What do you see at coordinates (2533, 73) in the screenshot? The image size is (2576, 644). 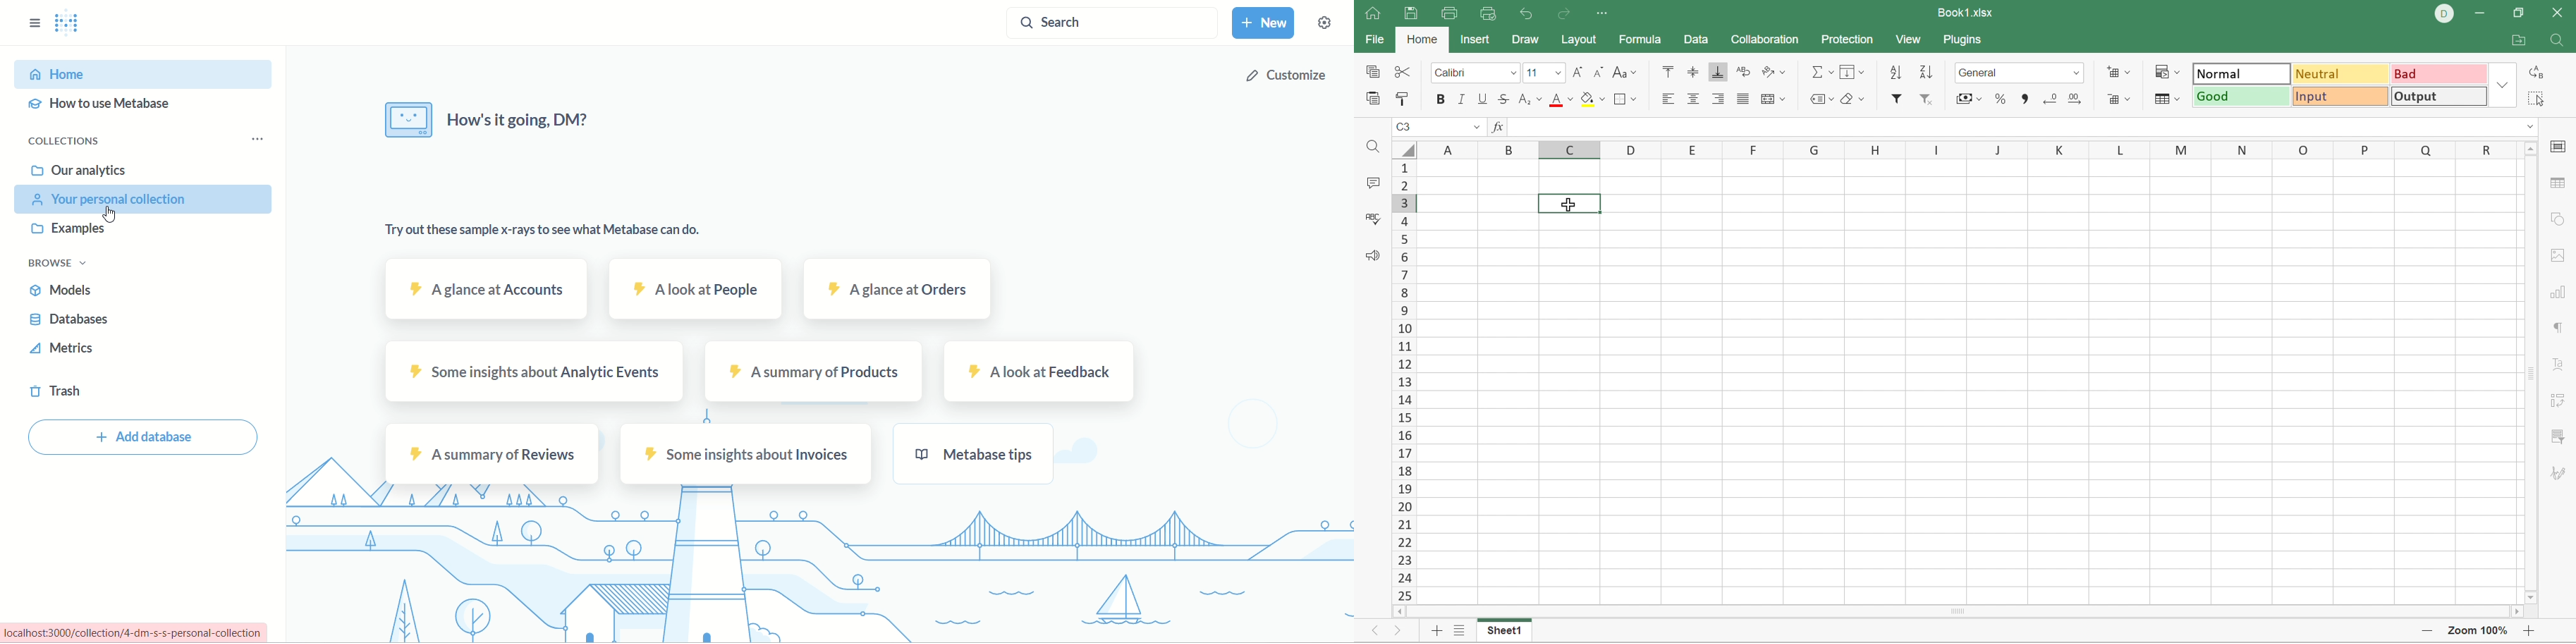 I see `Replace` at bounding box center [2533, 73].